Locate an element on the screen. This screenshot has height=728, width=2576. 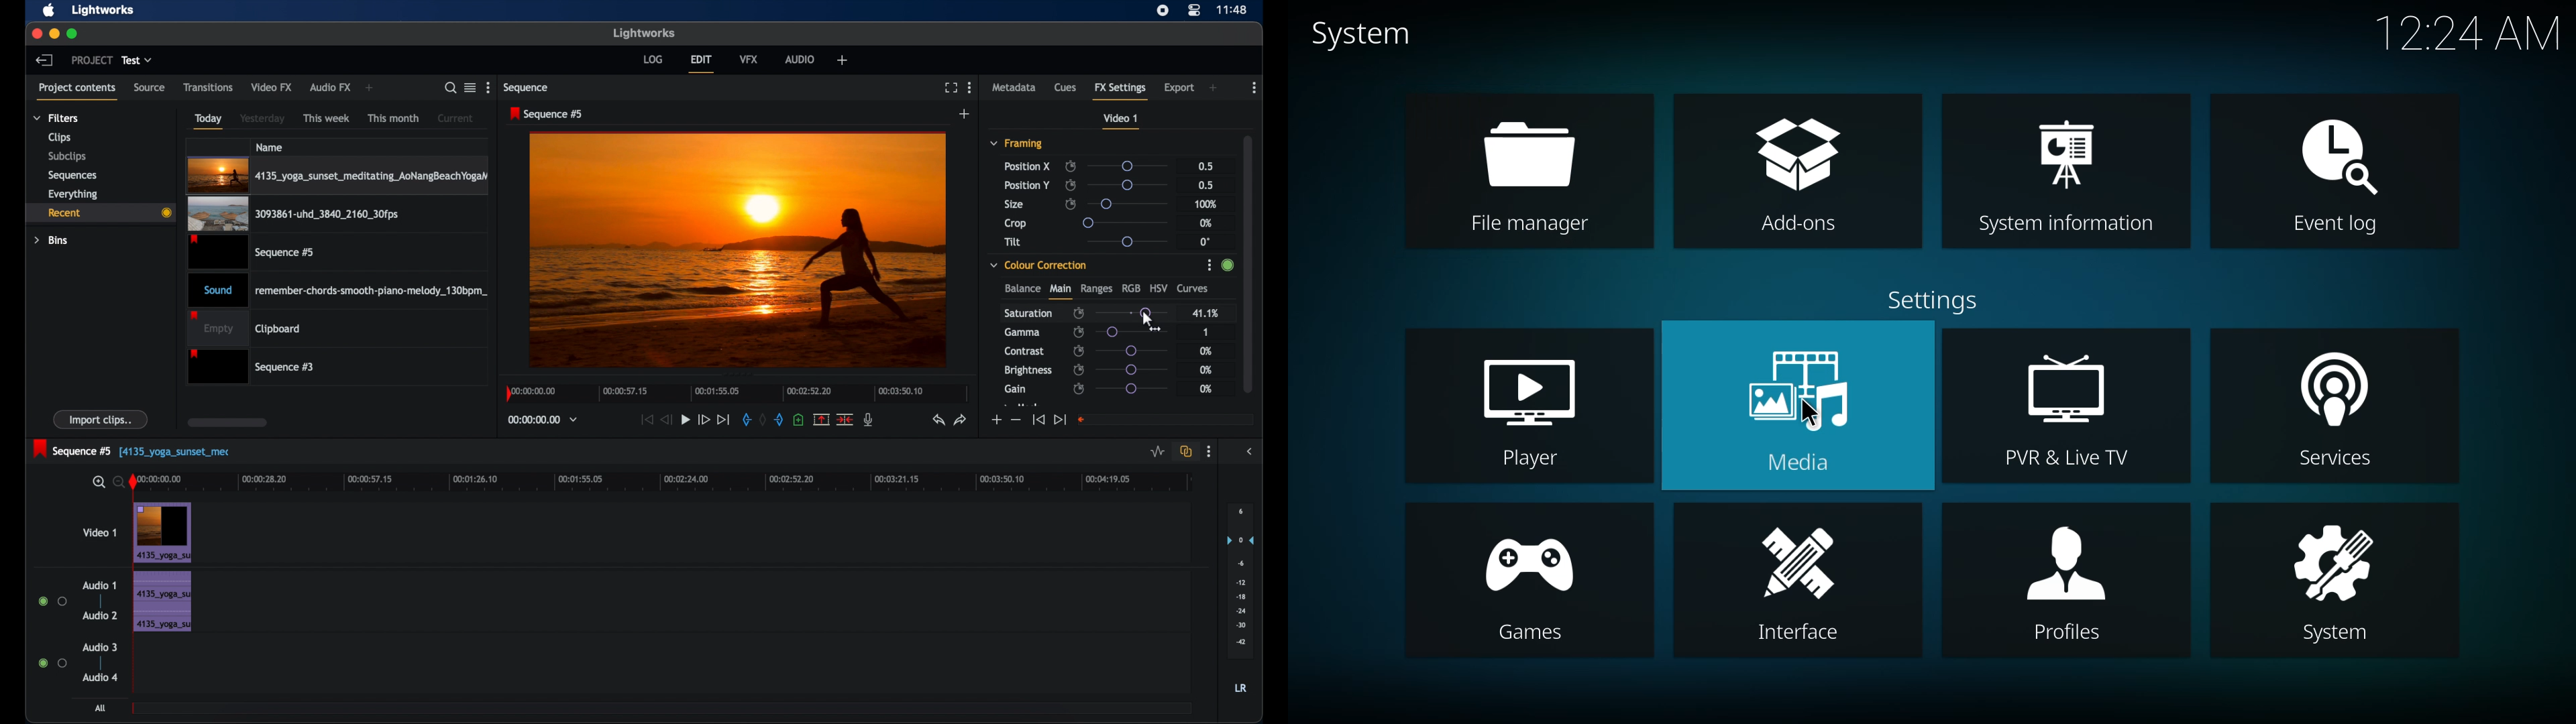
control center is located at coordinates (1195, 10).